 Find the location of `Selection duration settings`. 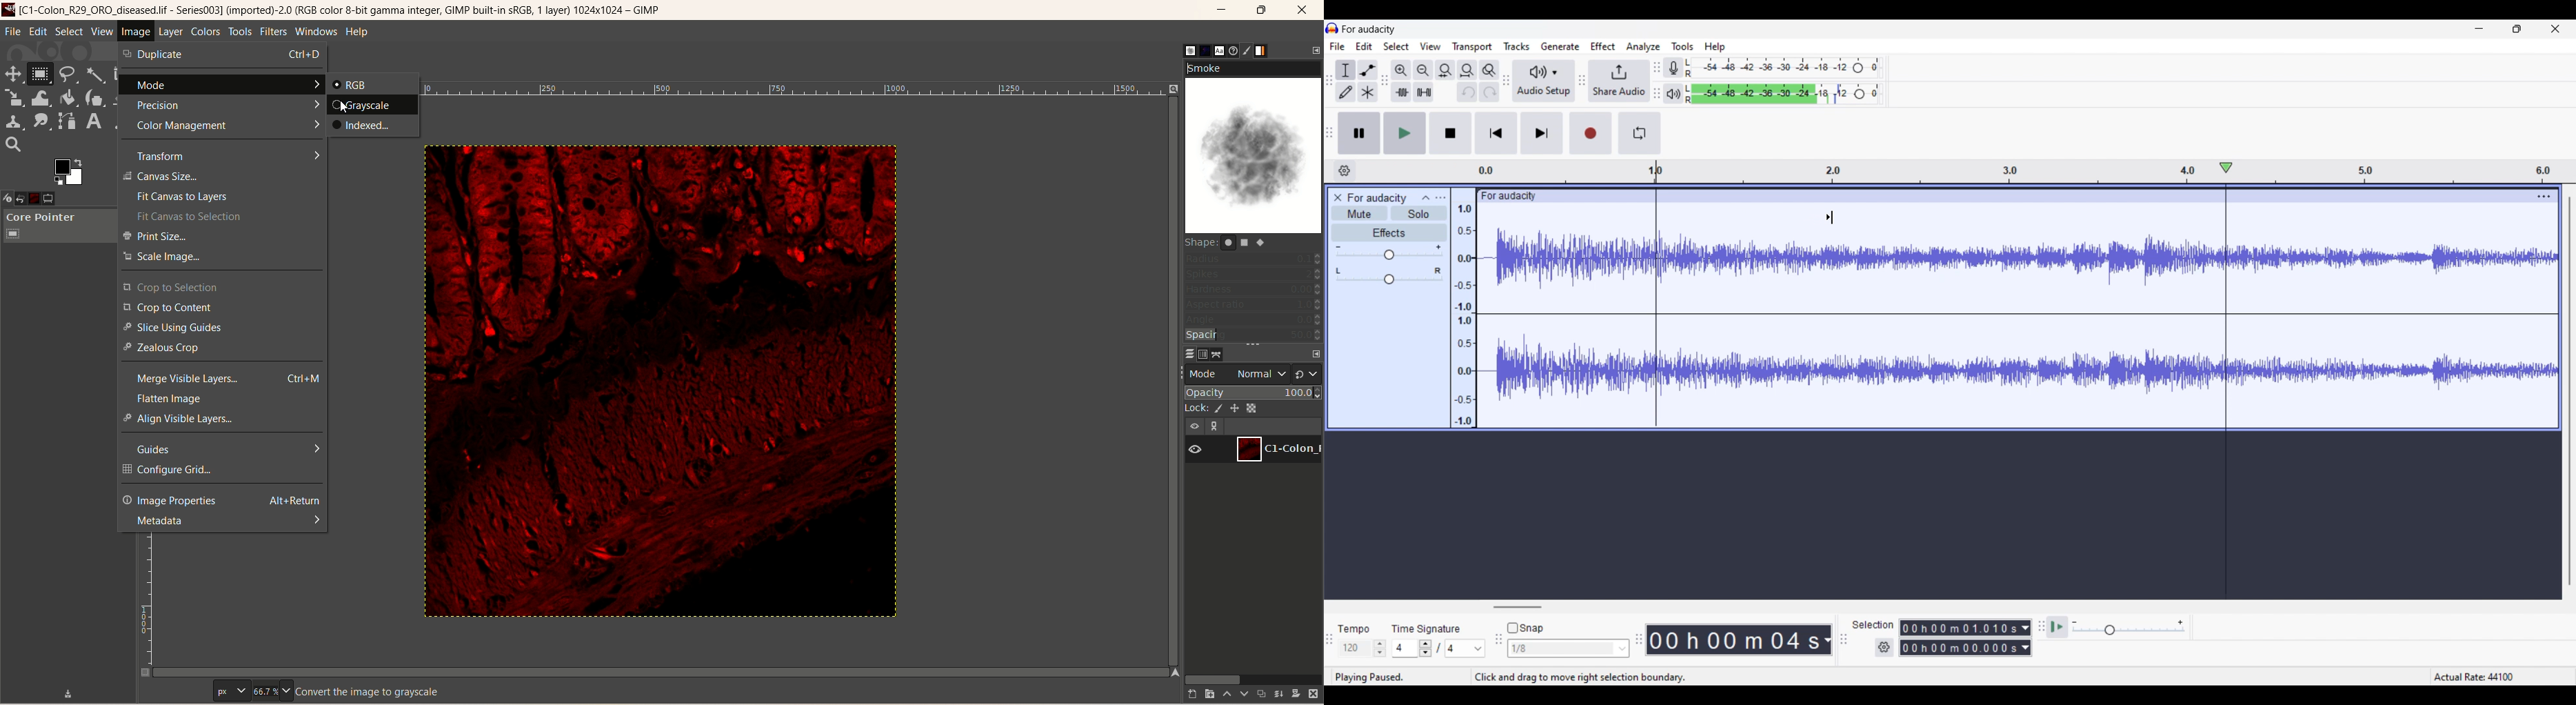

Selection duration settings is located at coordinates (1884, 648).